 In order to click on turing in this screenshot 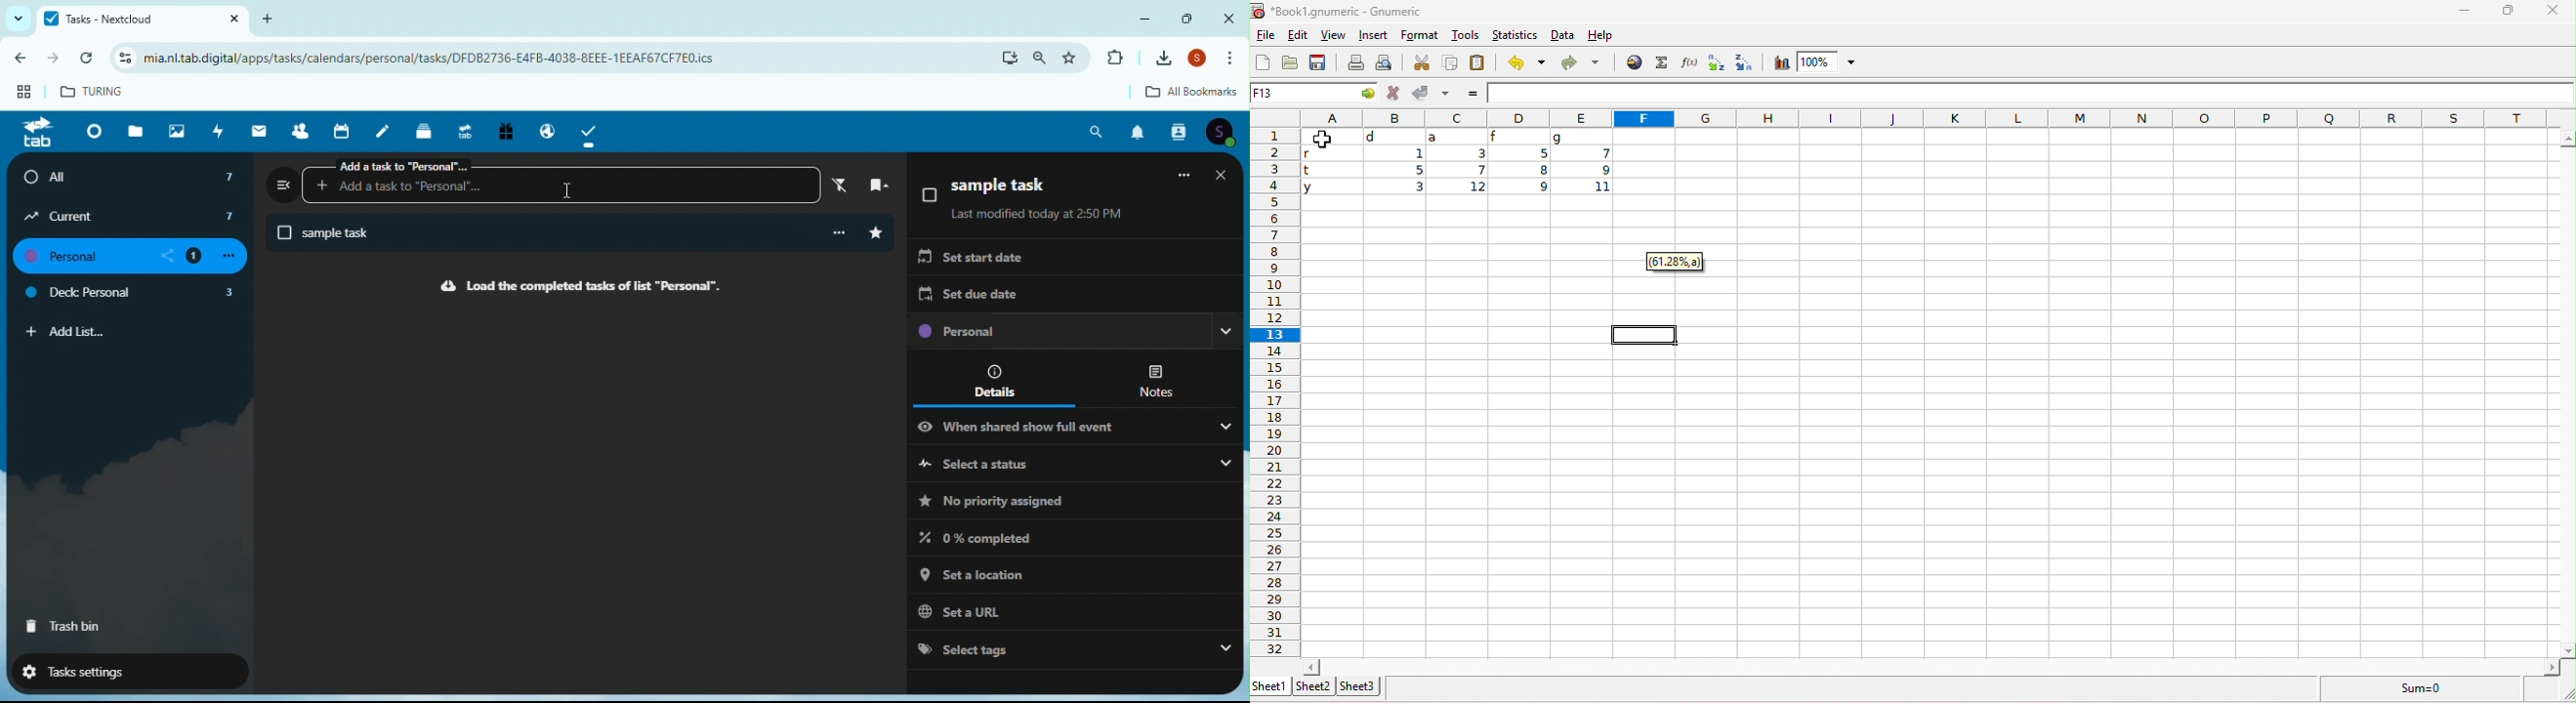, I will do `click(94, 90)`.